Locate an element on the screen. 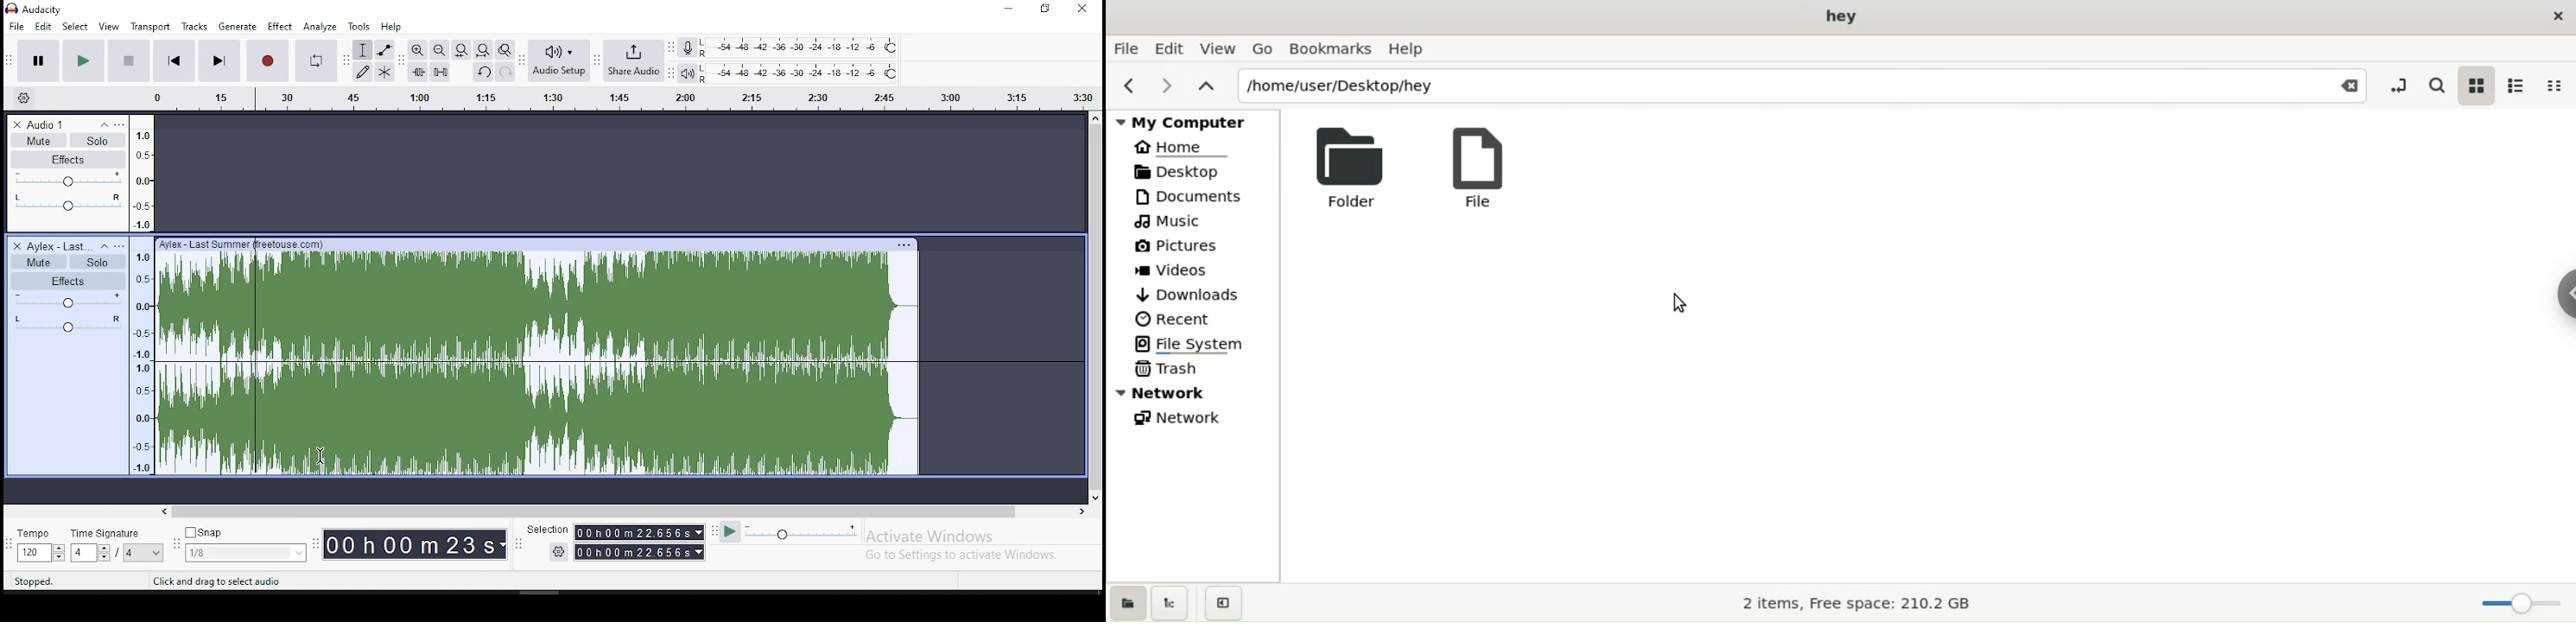 The height and width of the screenshot is (644, 2576). time signature is located at coordinates (116, 545).